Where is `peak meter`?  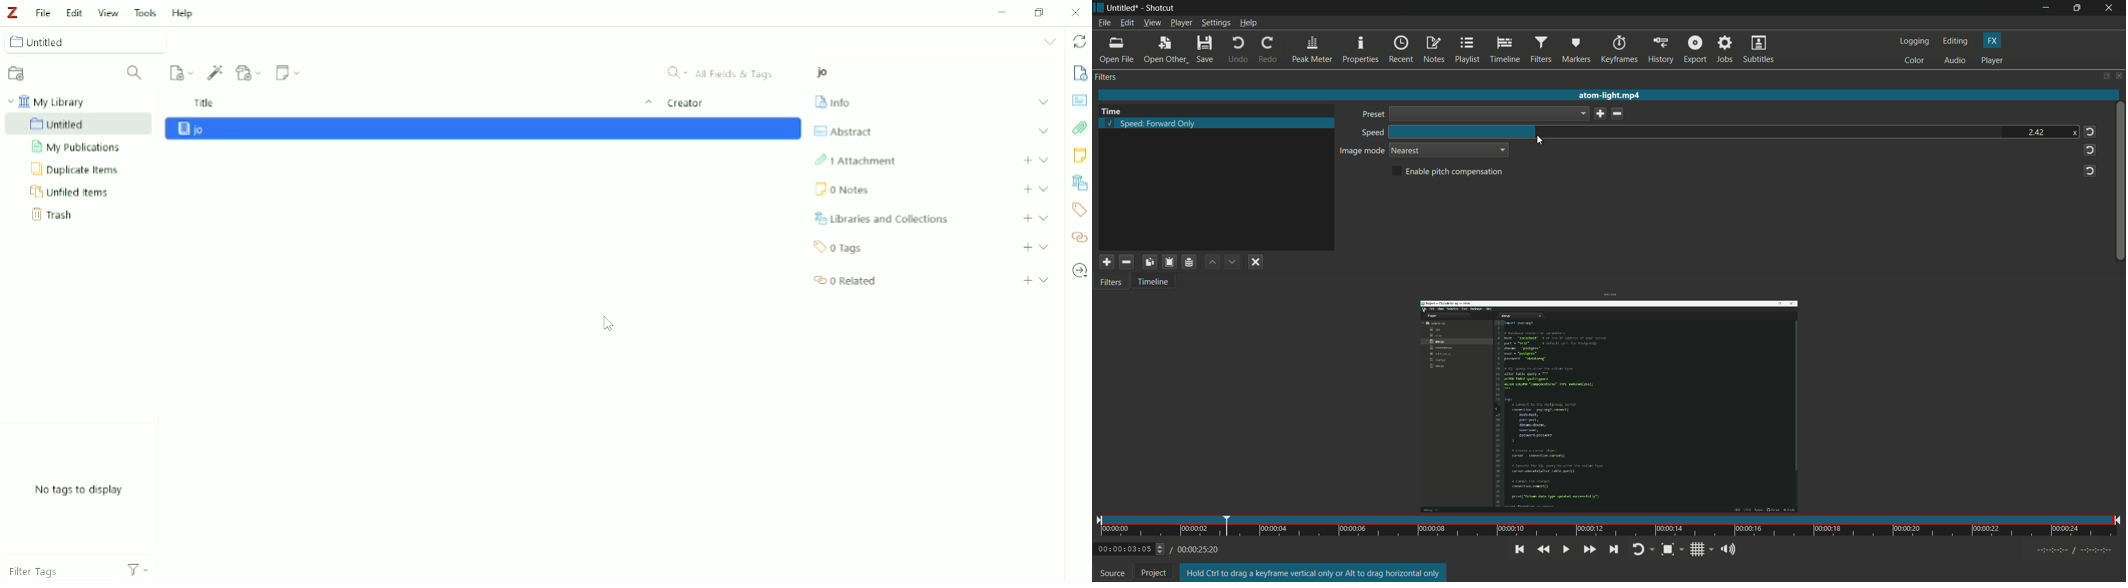
peak meter is located at coordinates (1311, 50).